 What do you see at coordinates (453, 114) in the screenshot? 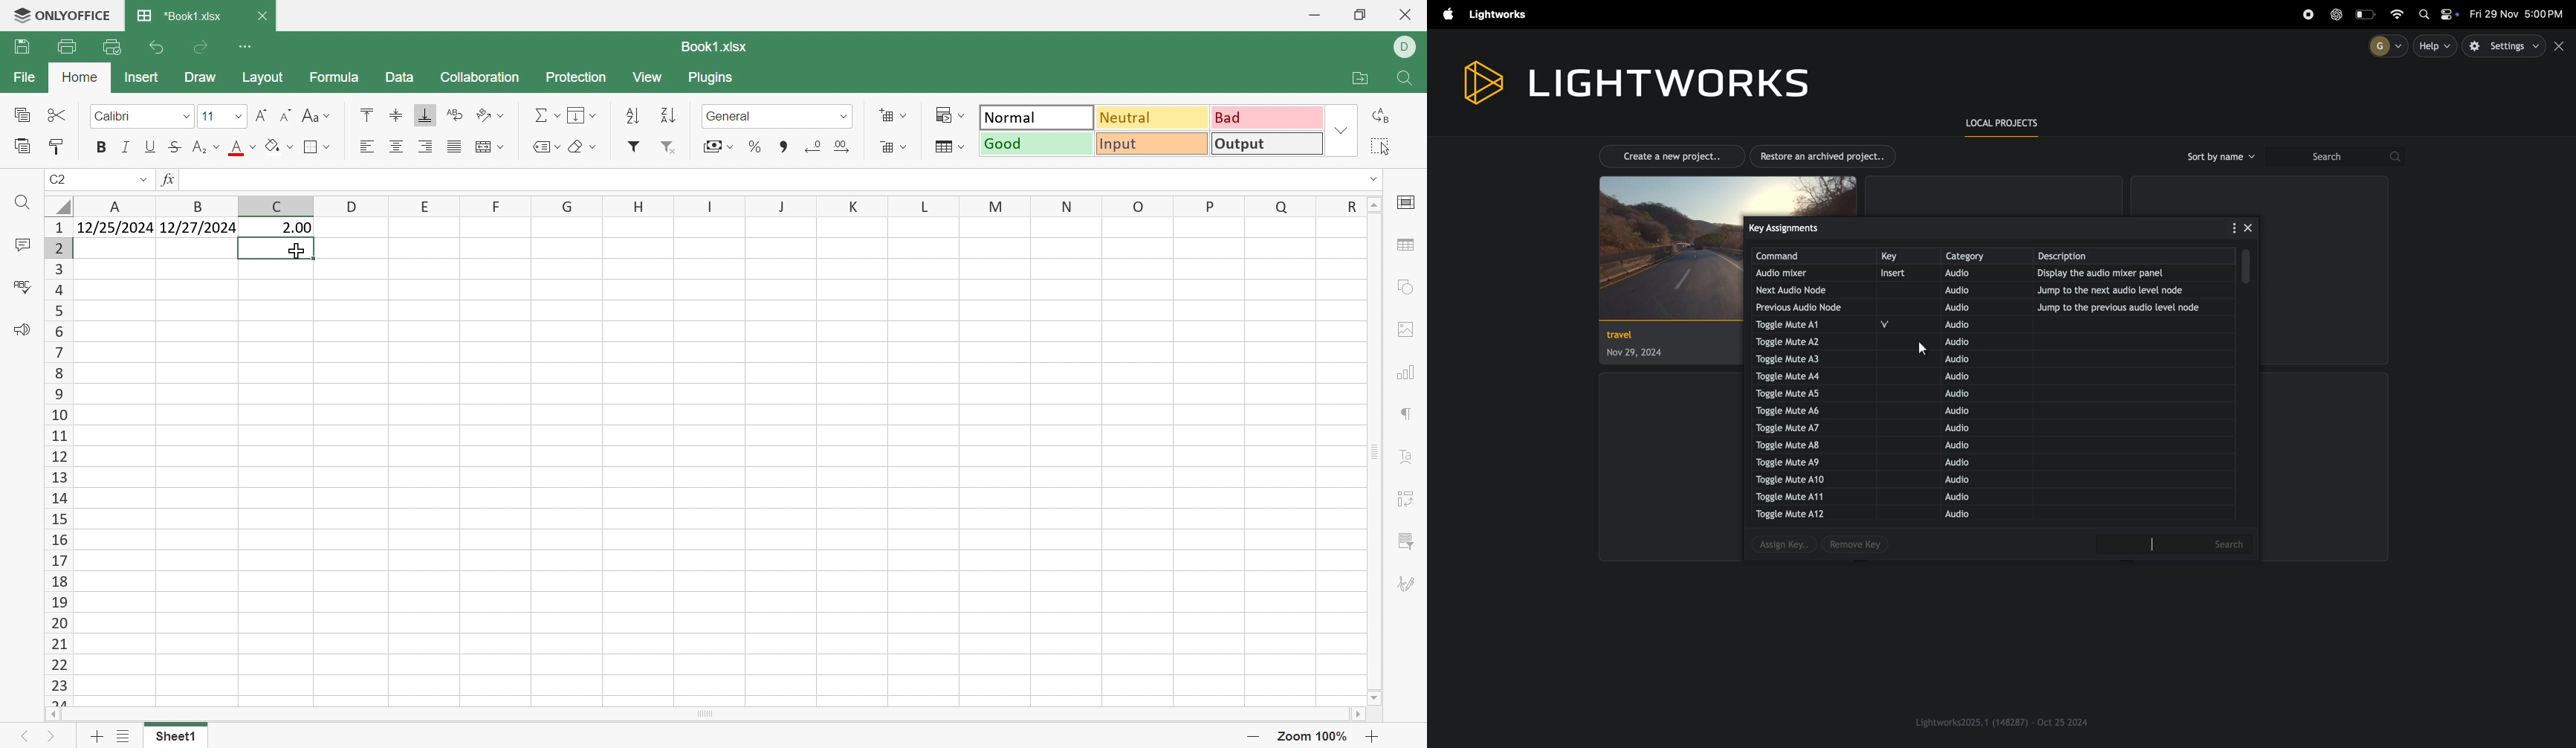
I see `Wrap Text` at bounding box center [453, 114].